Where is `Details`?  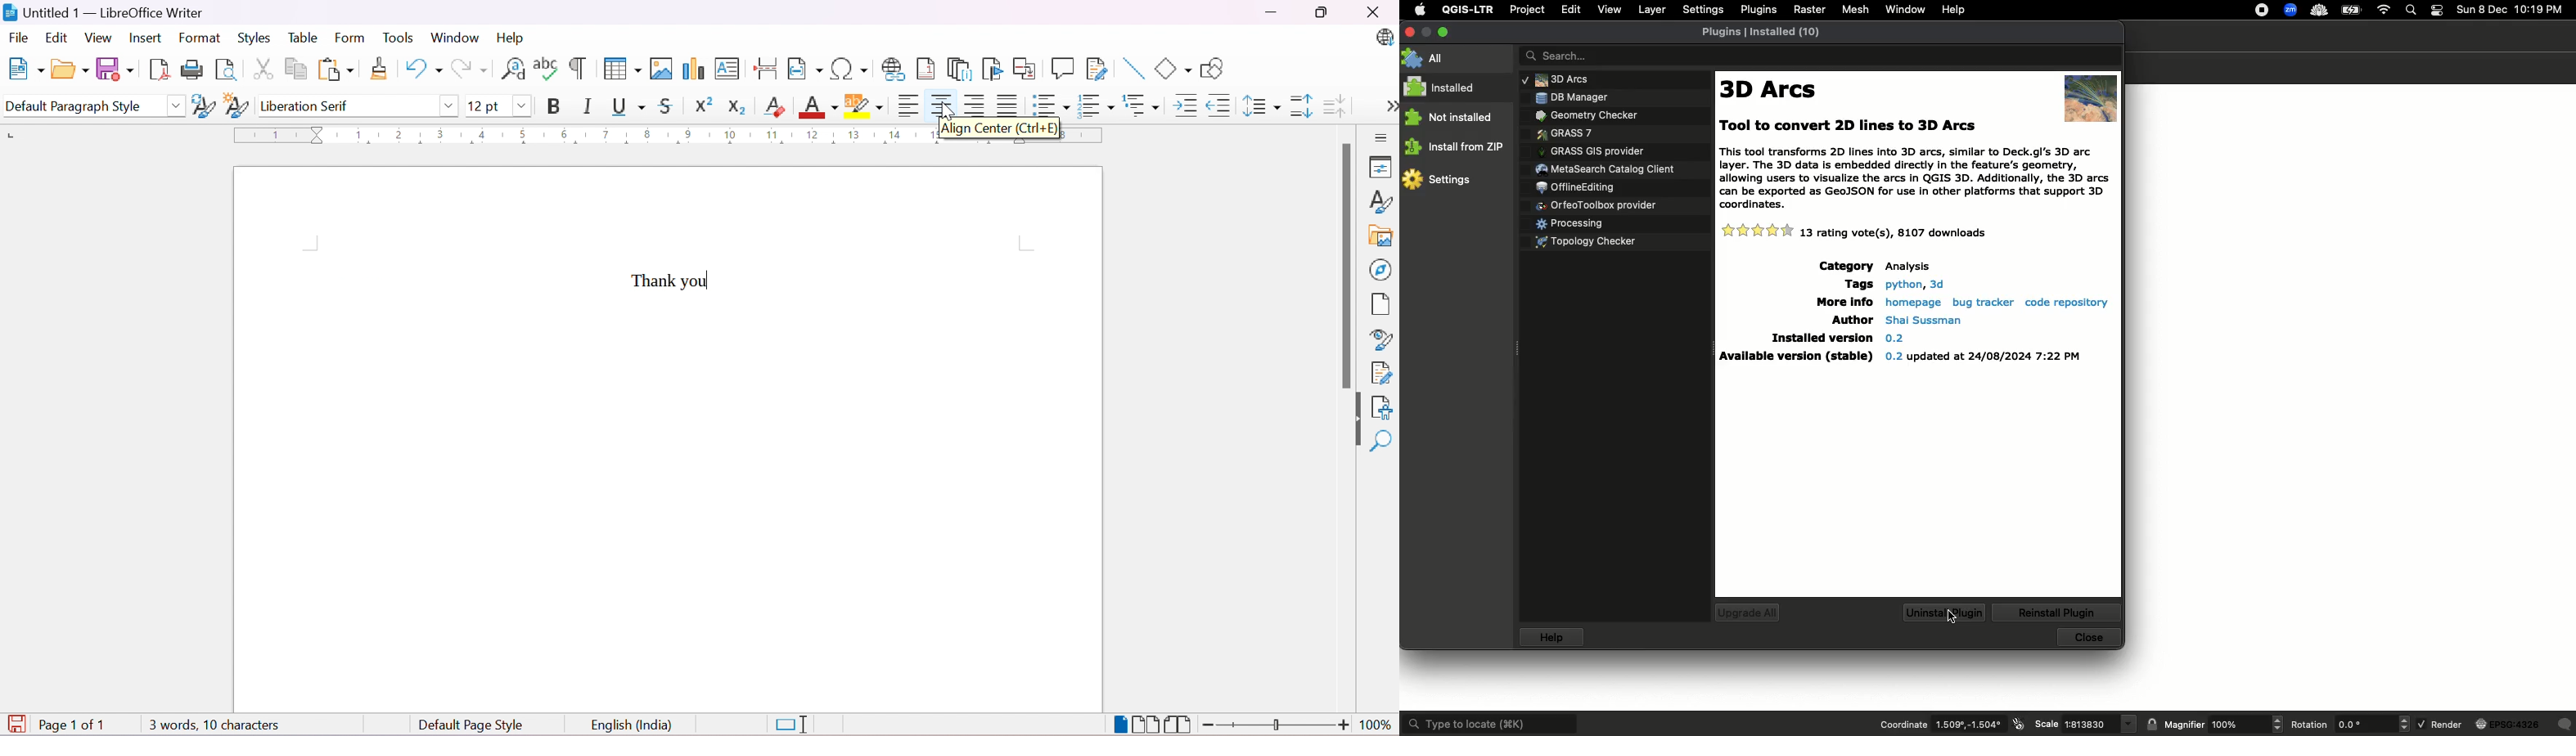 Details is located at coordinates (1901, 357).